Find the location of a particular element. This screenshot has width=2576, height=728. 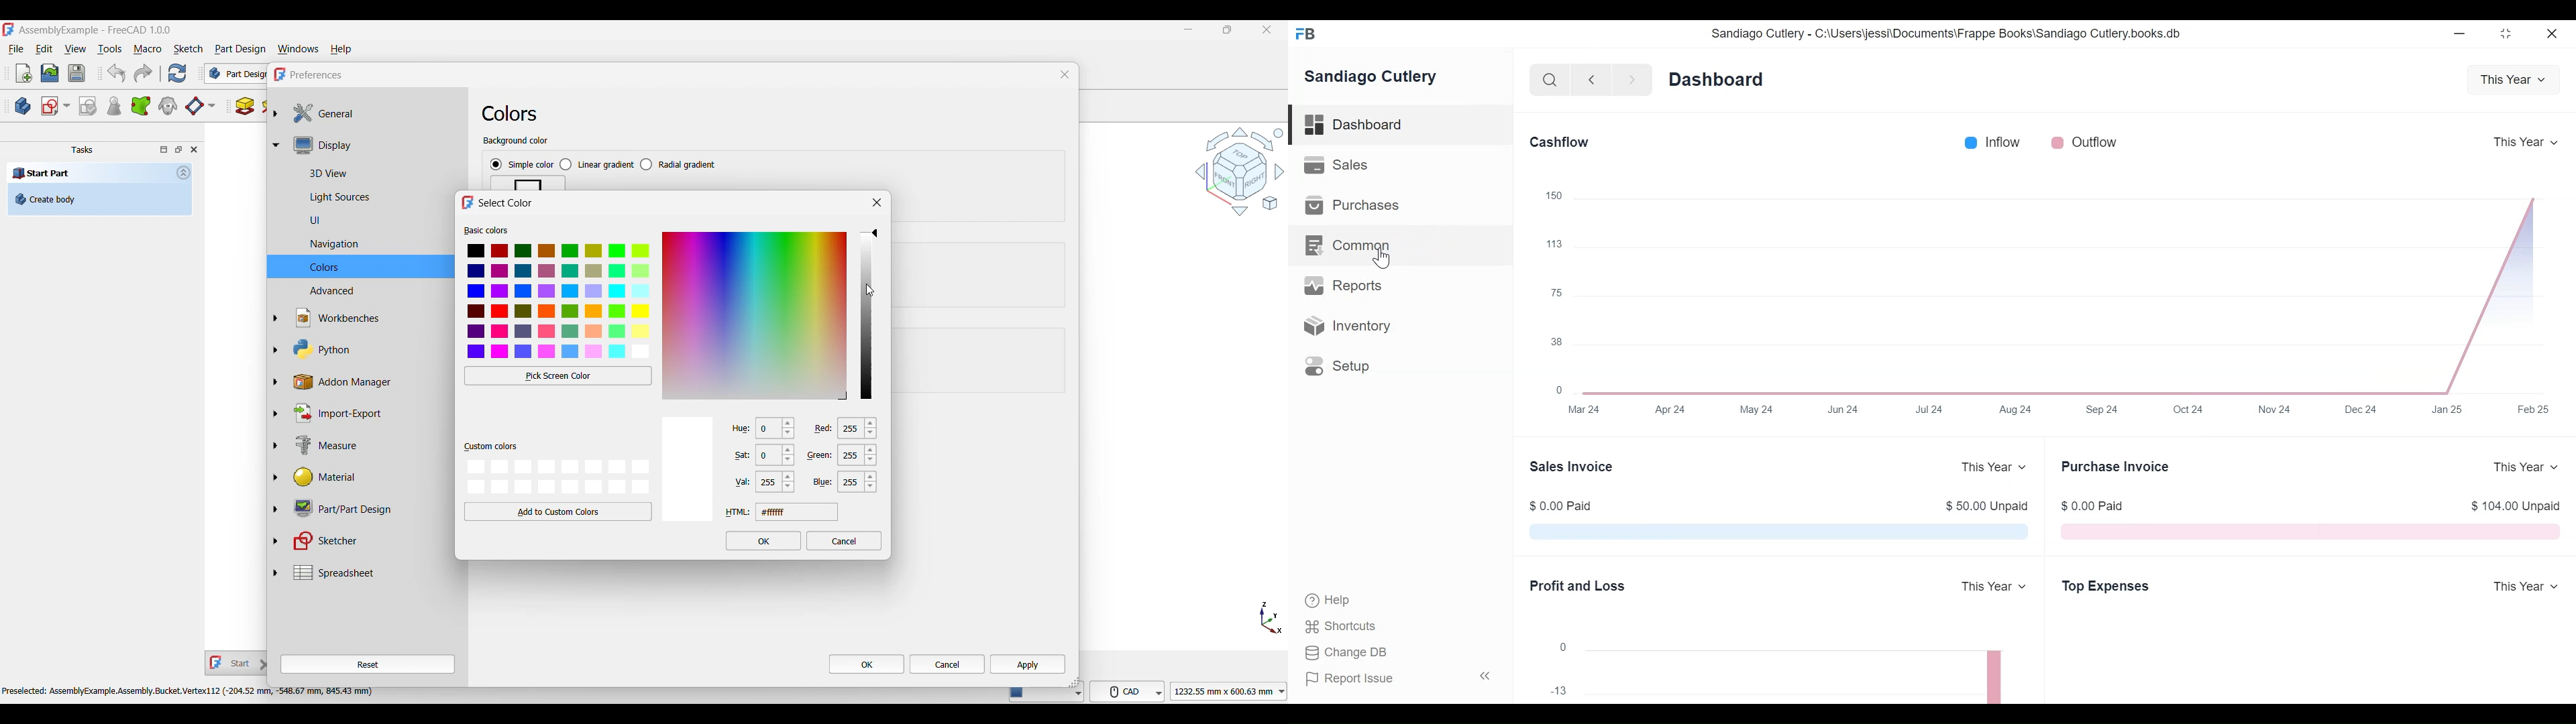

Show in smaller tab is located at coordinates (1228, 29).